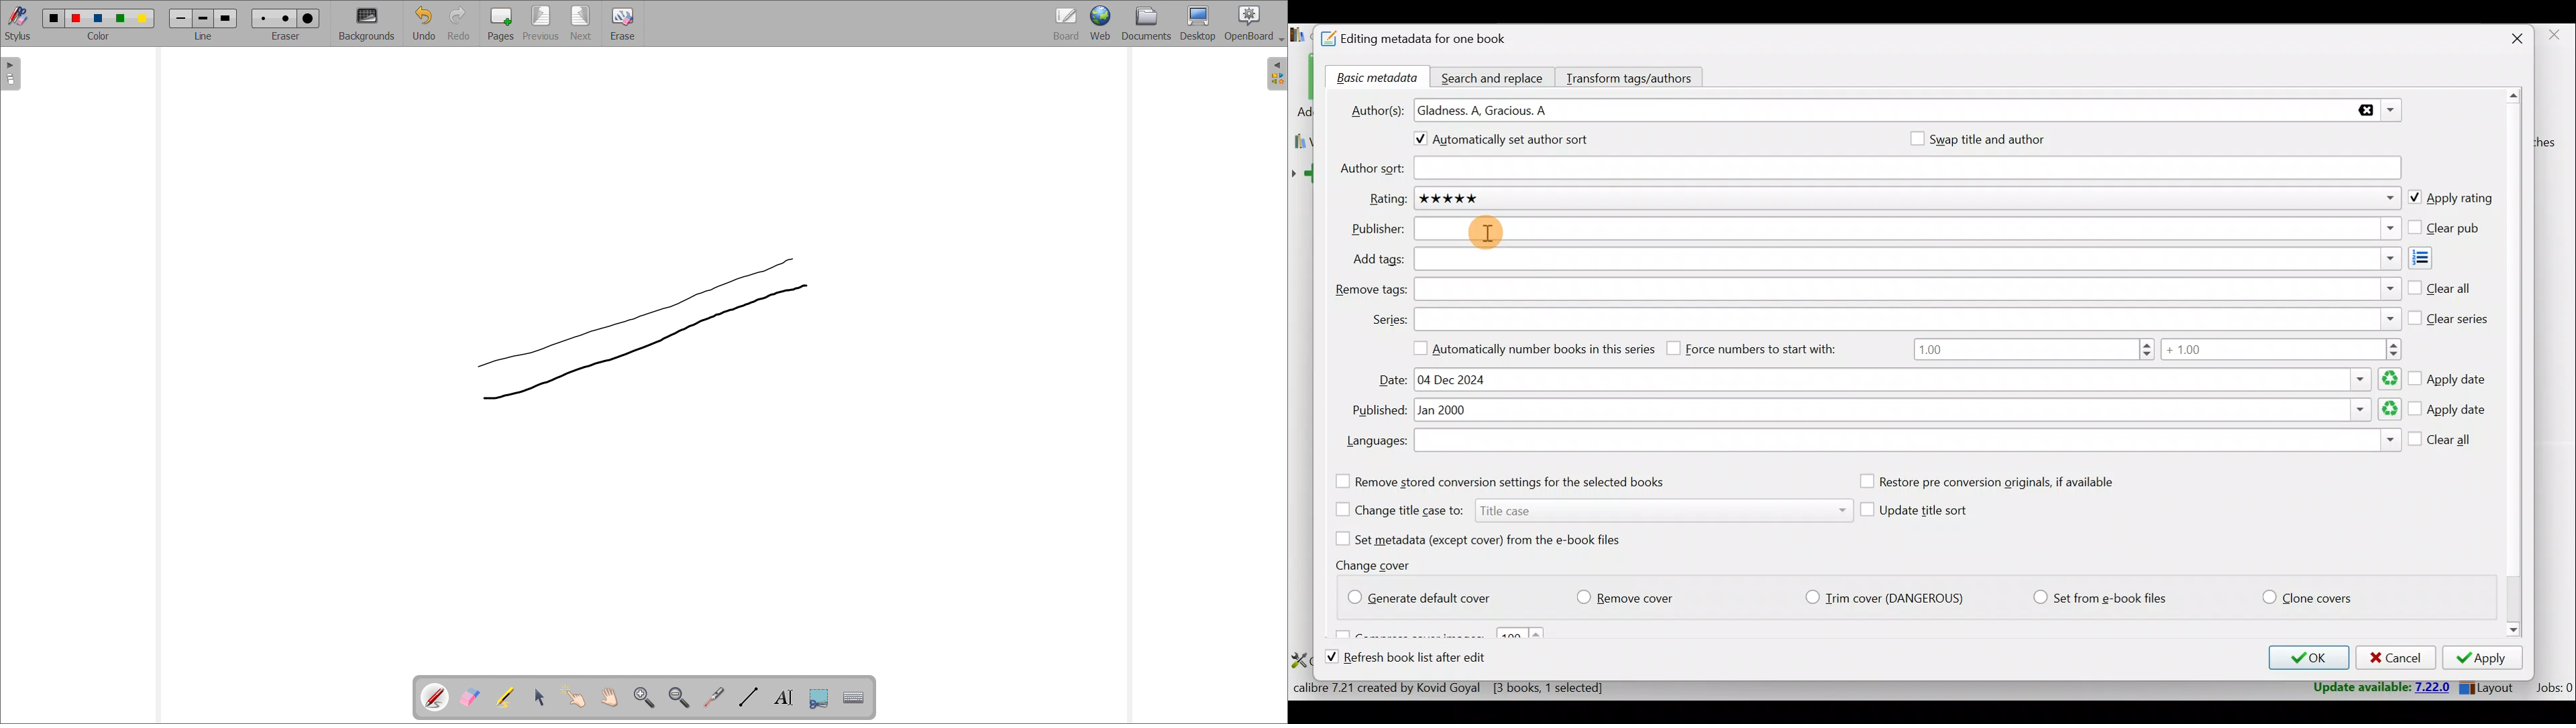  Describe the element at coordinates (1393, 380) in the screenshot. I see `Date:` at that location.